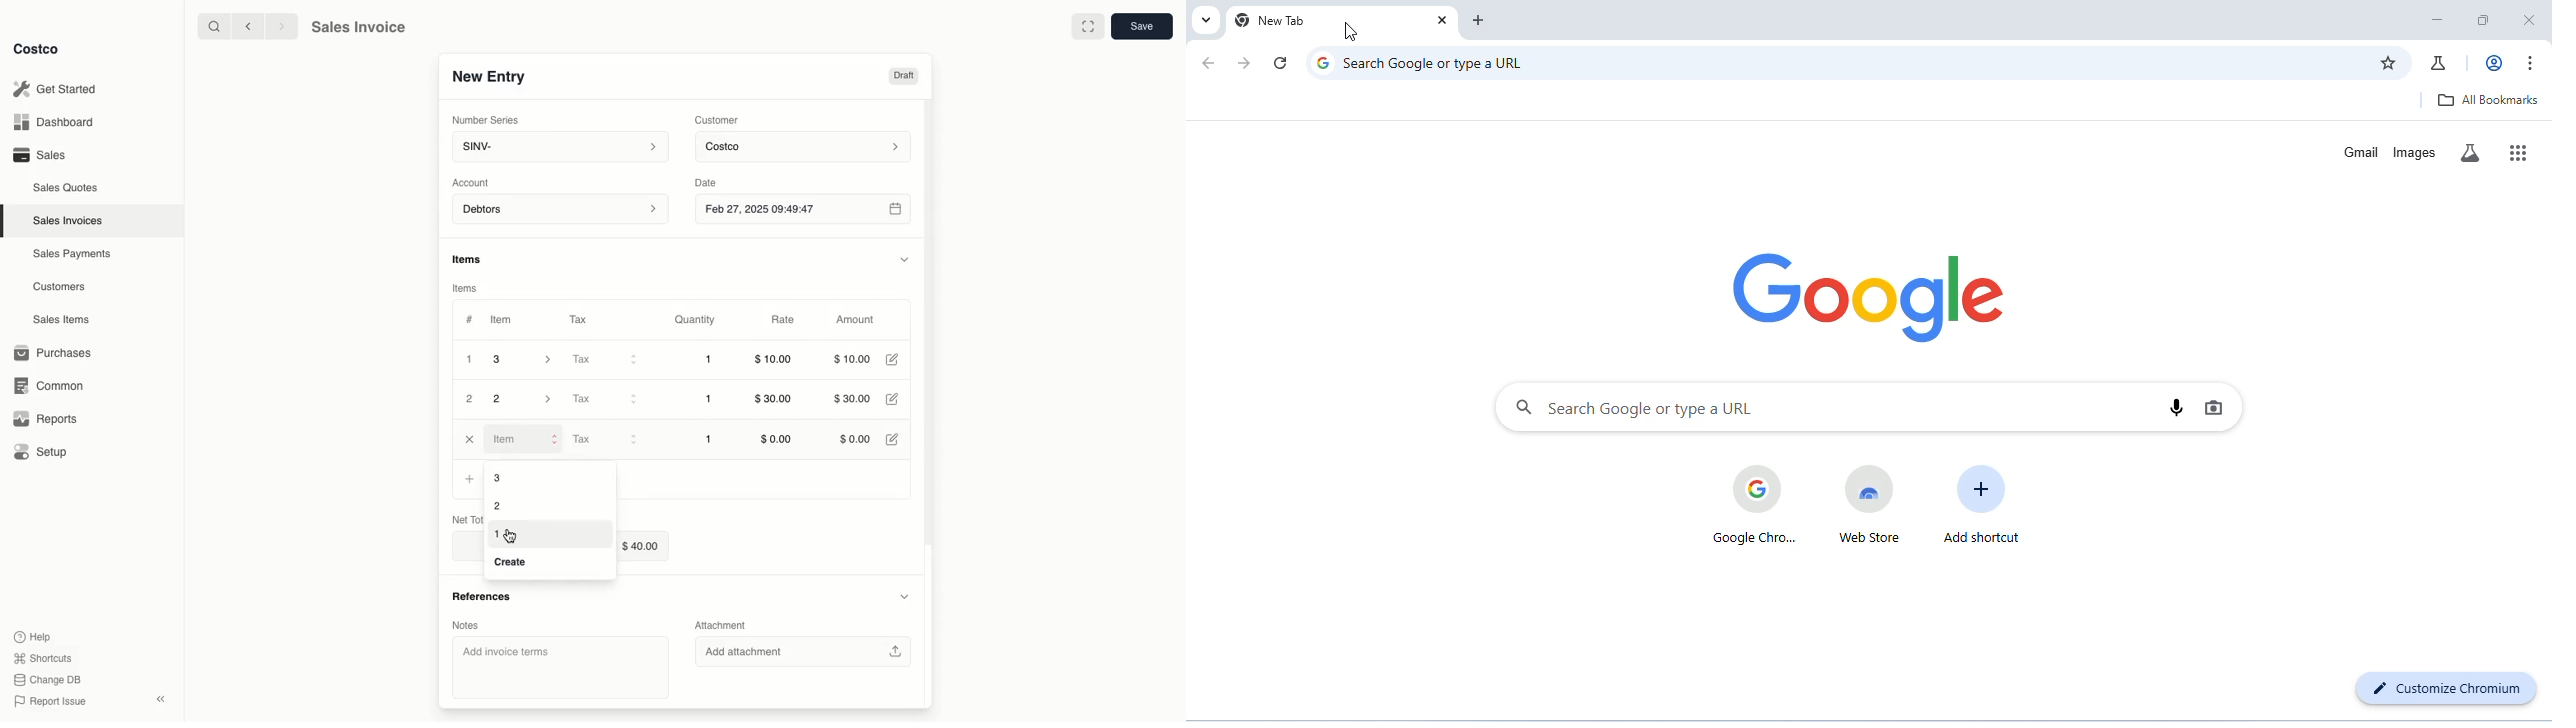  I want to click on images, so click(2414, 151).